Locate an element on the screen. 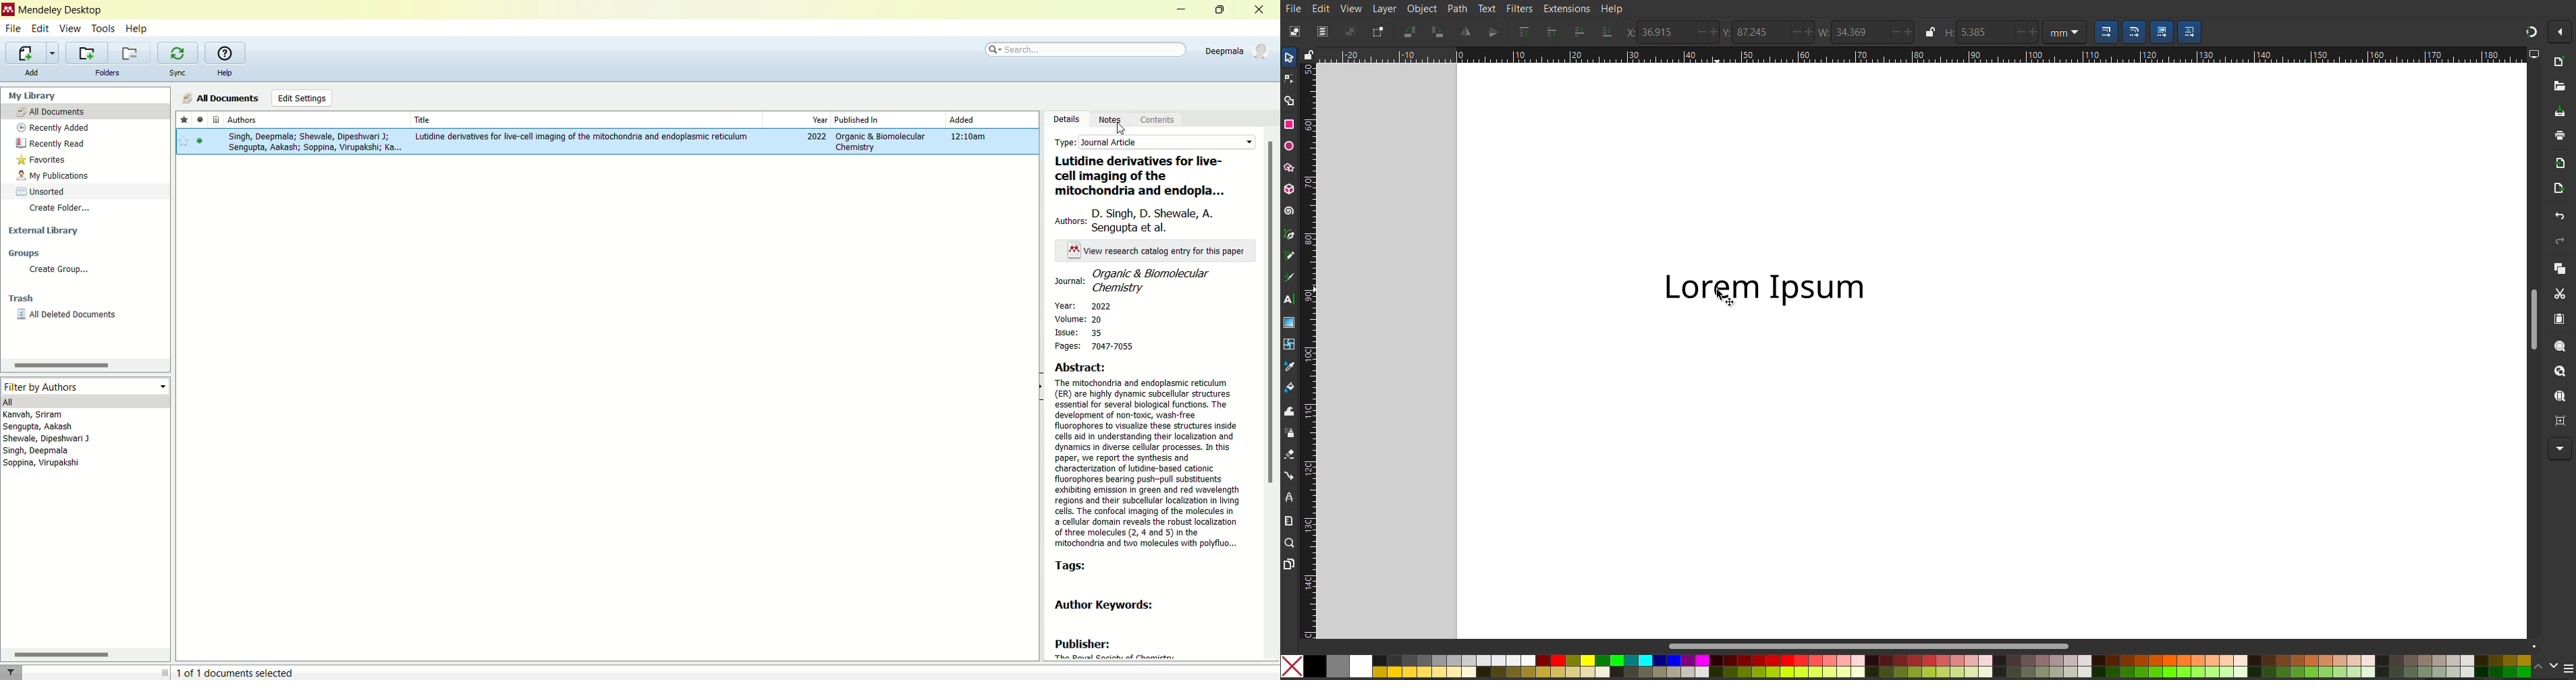  folders is located at coordinates (107, 73).